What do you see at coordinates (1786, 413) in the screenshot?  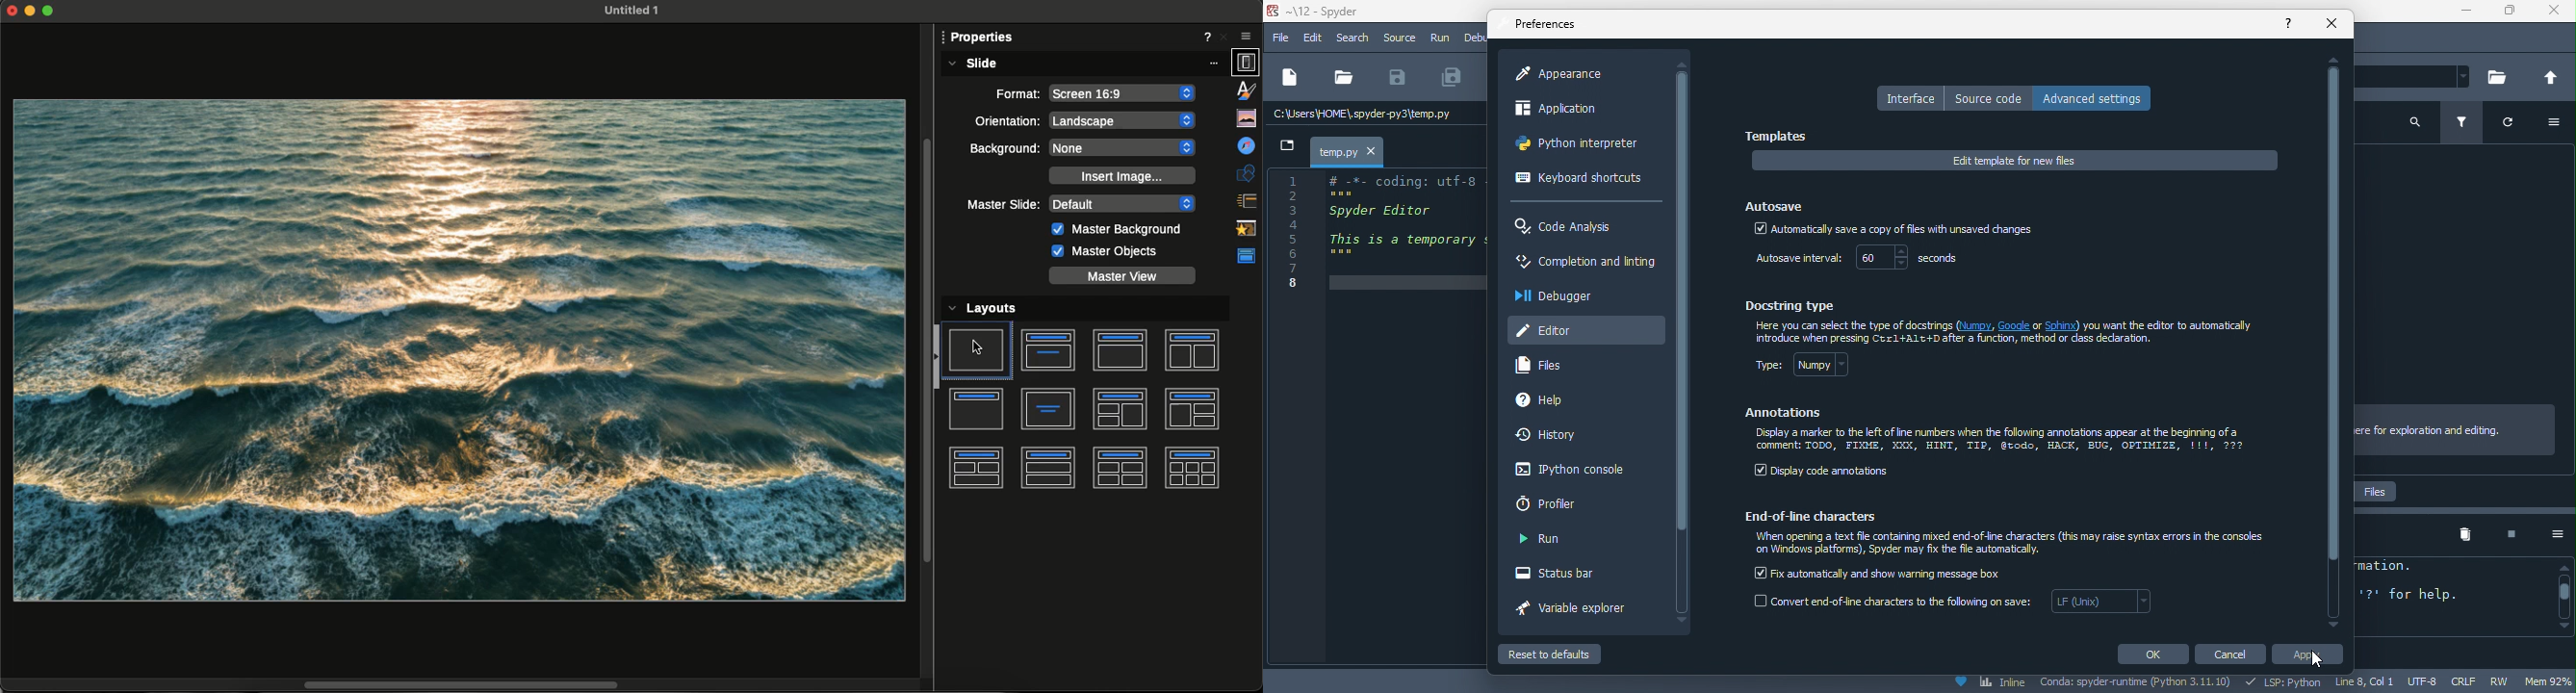 I see `annotations` at bounding box center [1786, 413].